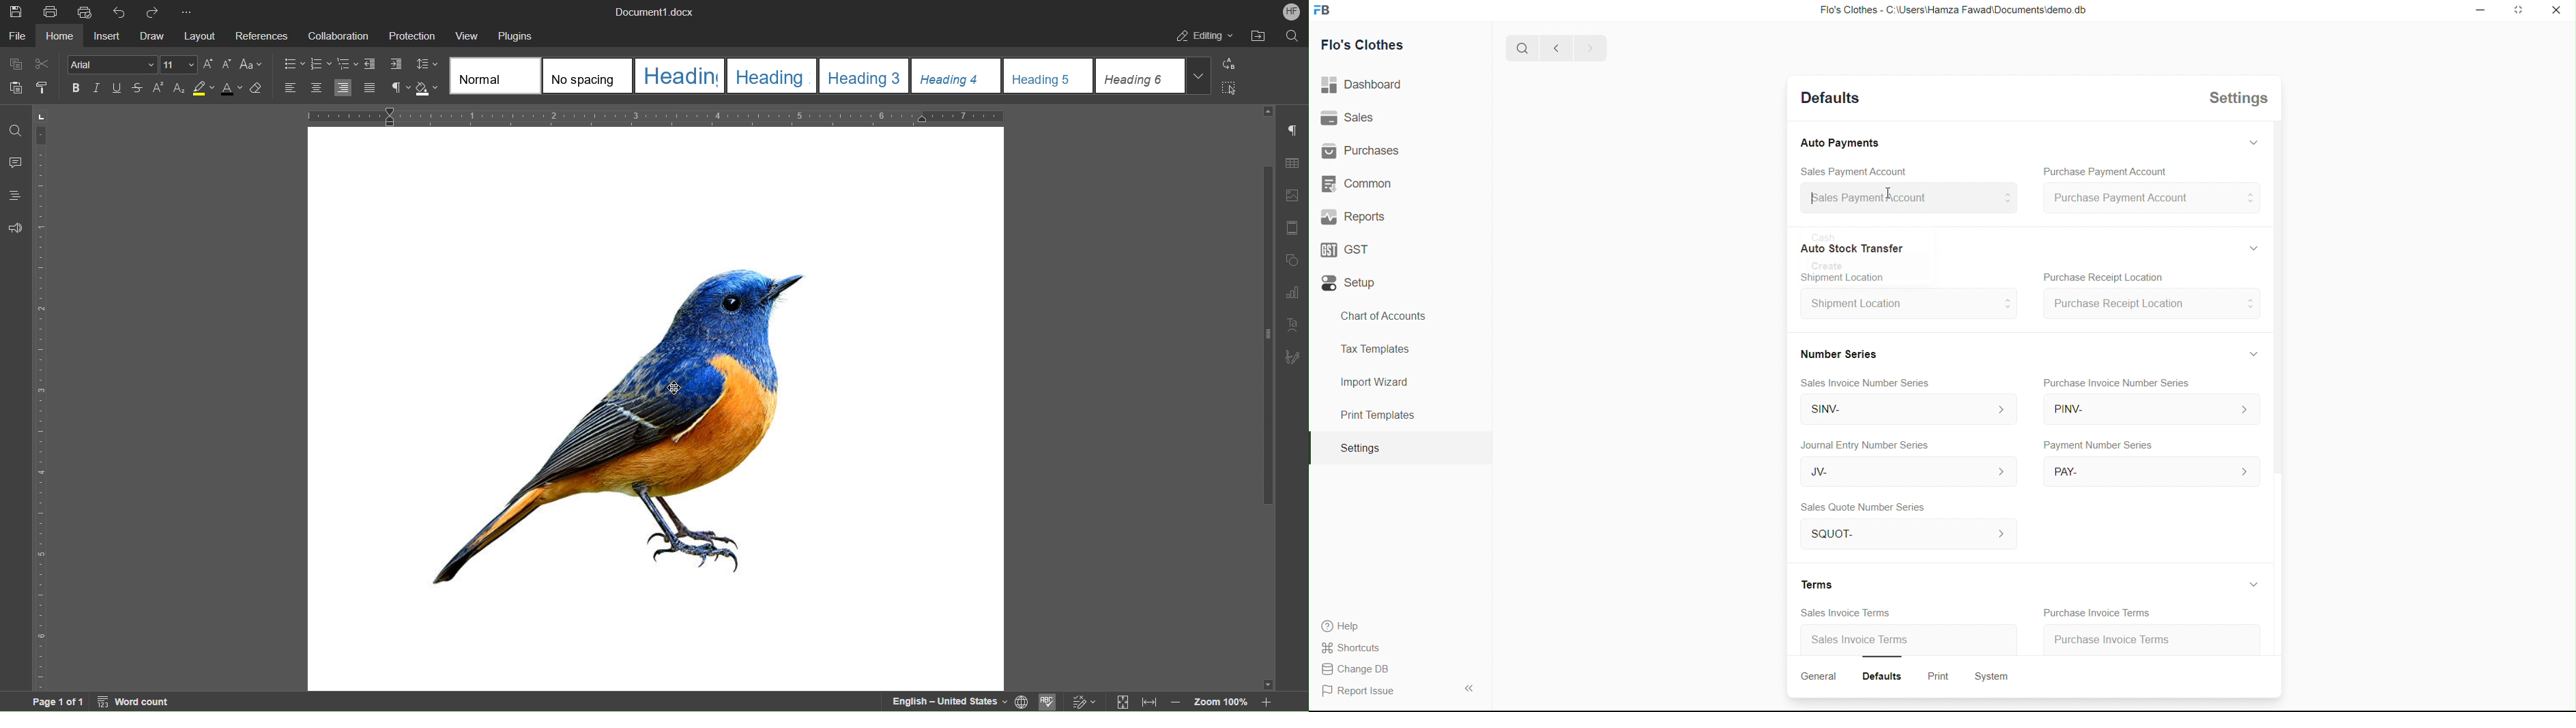 This screenshot has width=2576, height=728. What do you see at coordinates (77, 88) in the screenshot?
I see `Bold` at bounding box center [77, 88].